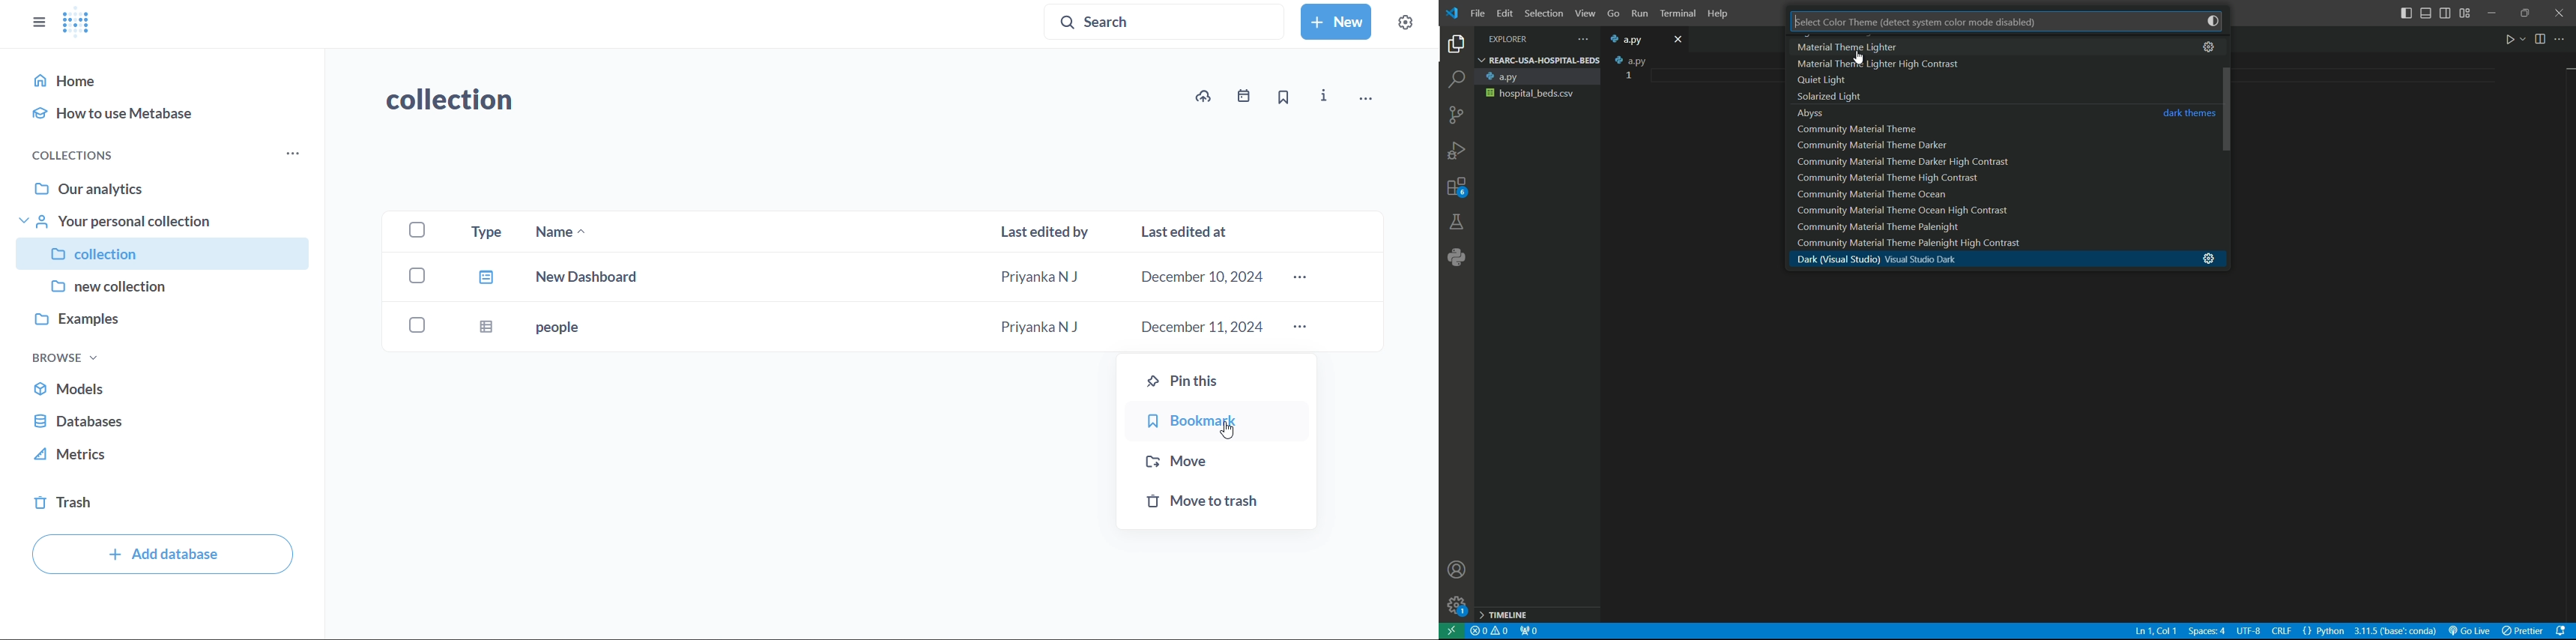 The width and height of the screenshot is (2576, 644). What do you see at coordinates (1478, 14) in the screenshot?
I see `file menu` at bounding box center [1478, 14].